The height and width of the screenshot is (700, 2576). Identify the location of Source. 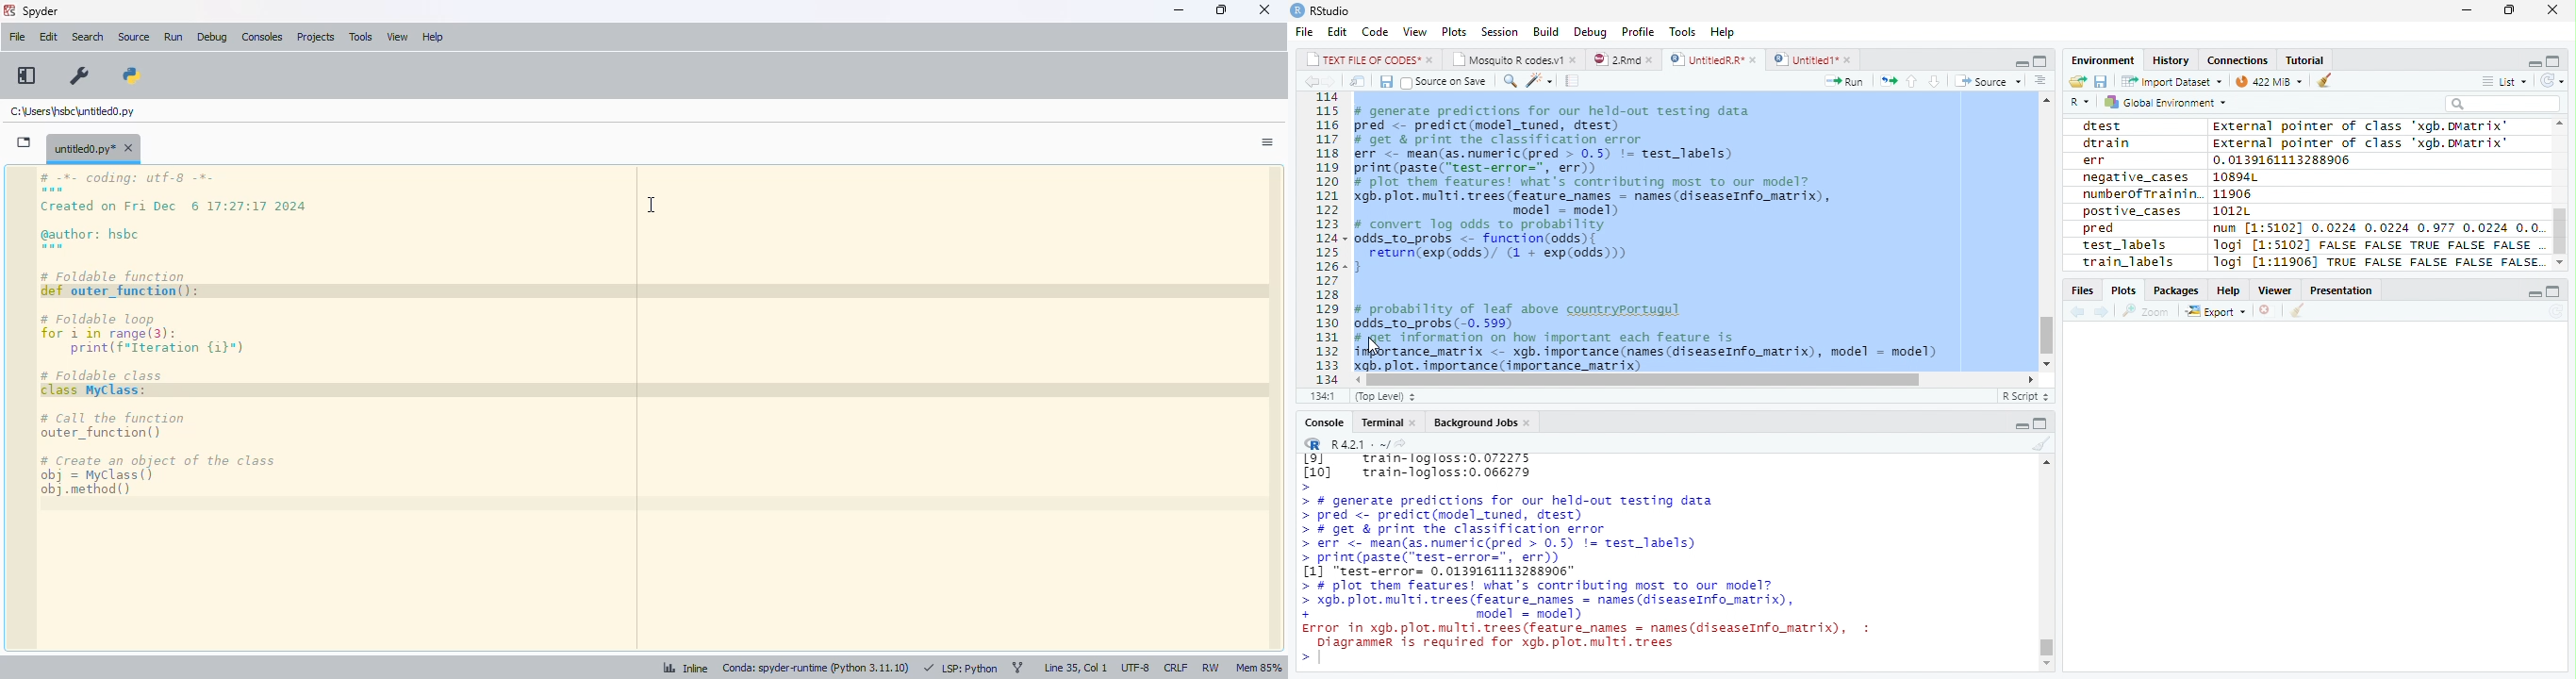
(1987, 80).